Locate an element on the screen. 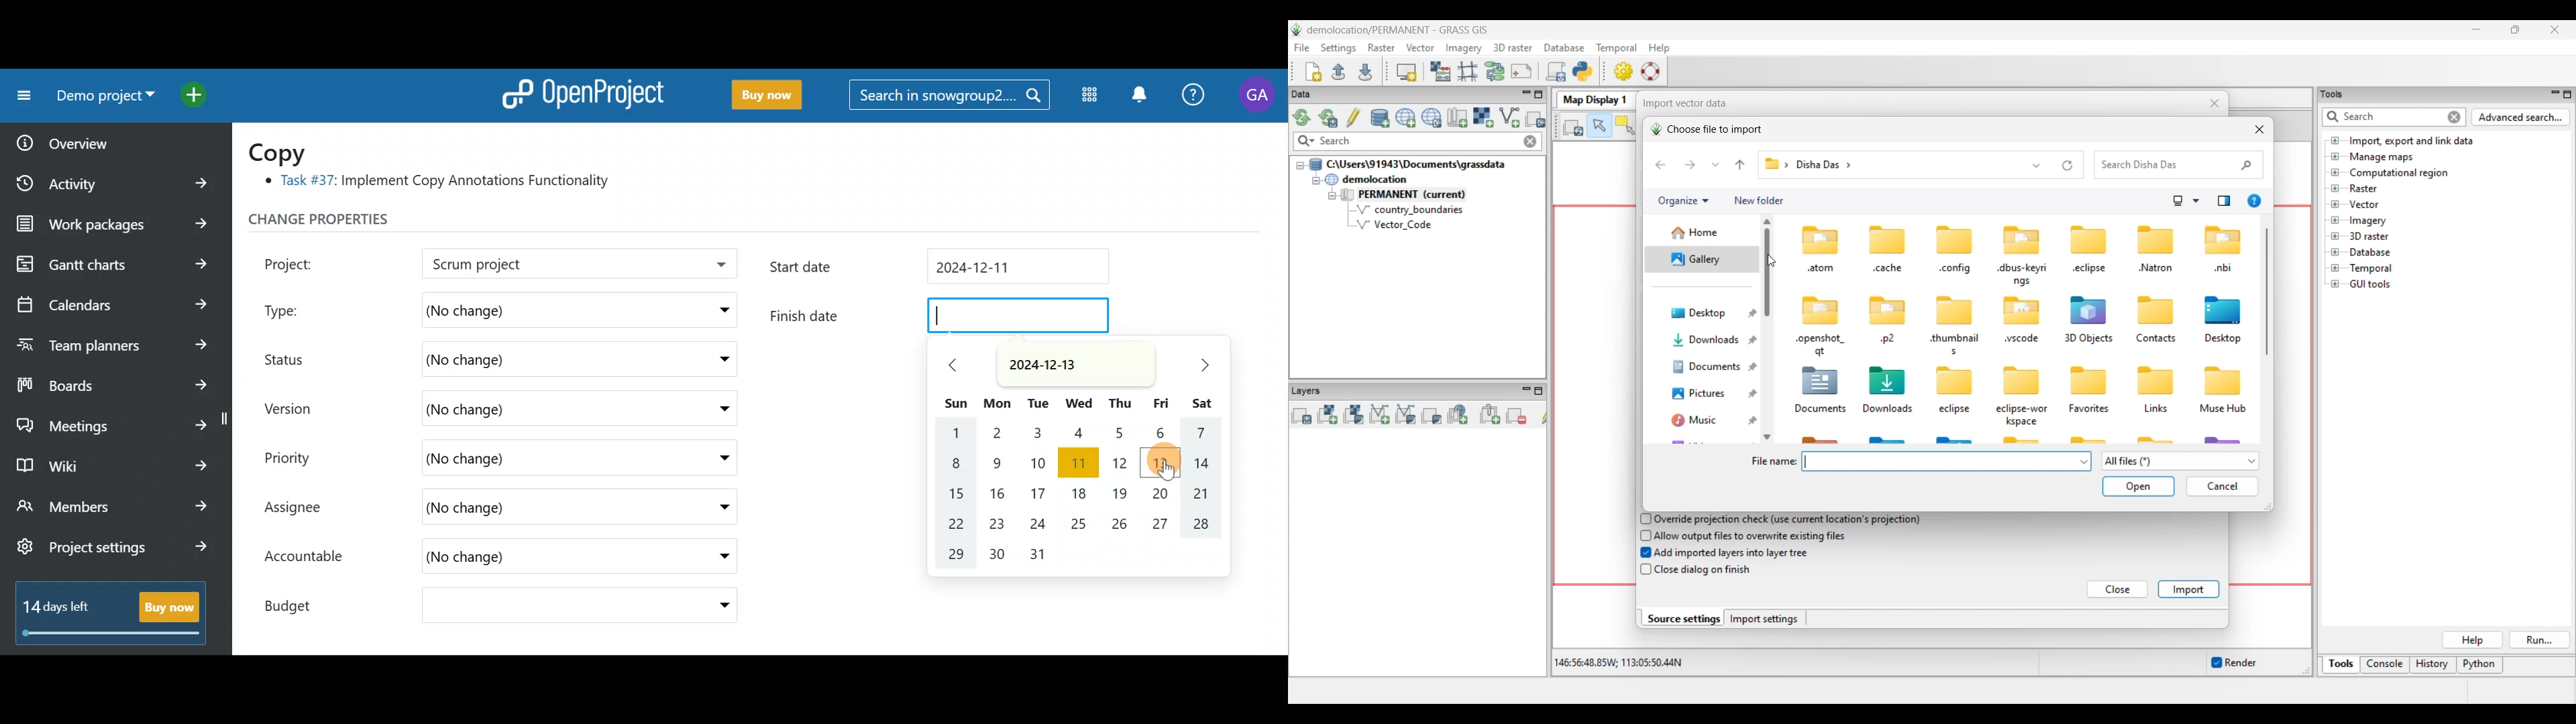 This screenshot has height=728, width=2576. 14 days left - Buy now is located at coordinates (105, 610).